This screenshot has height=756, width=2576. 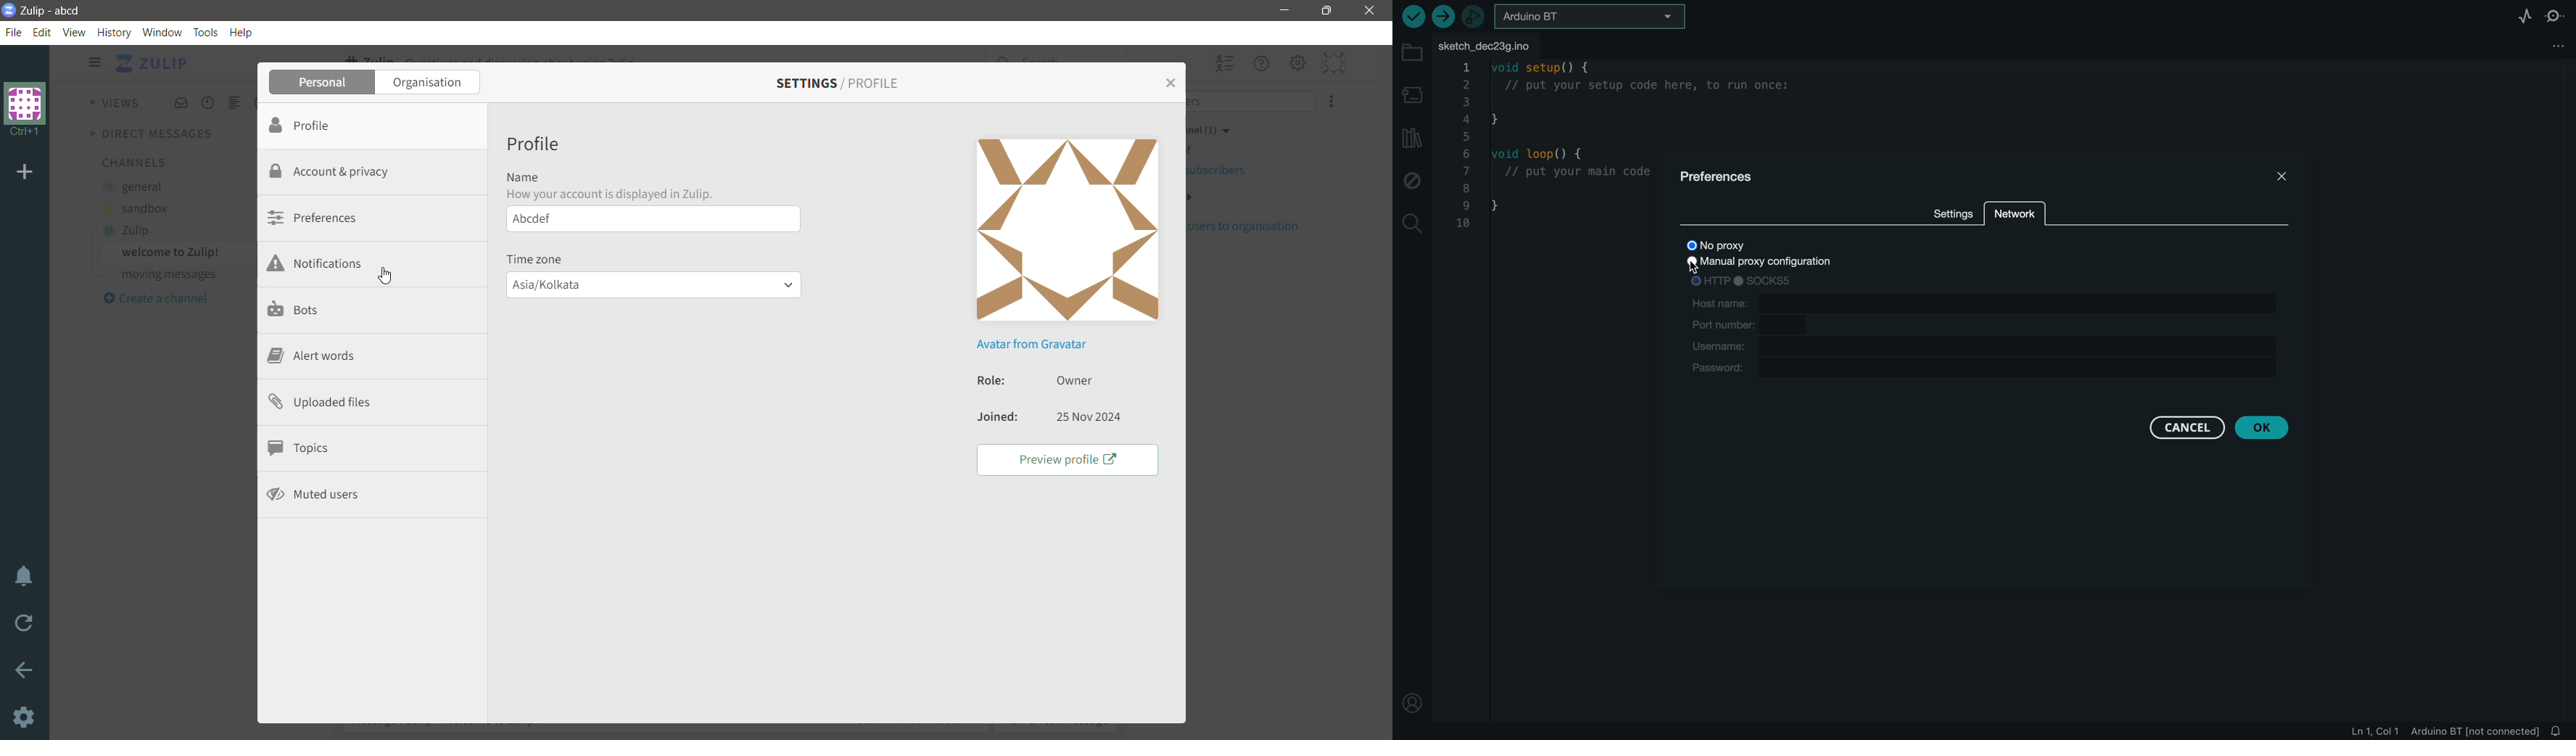 What do you see at coordinates (1369, 11) in the screenshot?
I see `Close` at bounding box center [1369, 11].